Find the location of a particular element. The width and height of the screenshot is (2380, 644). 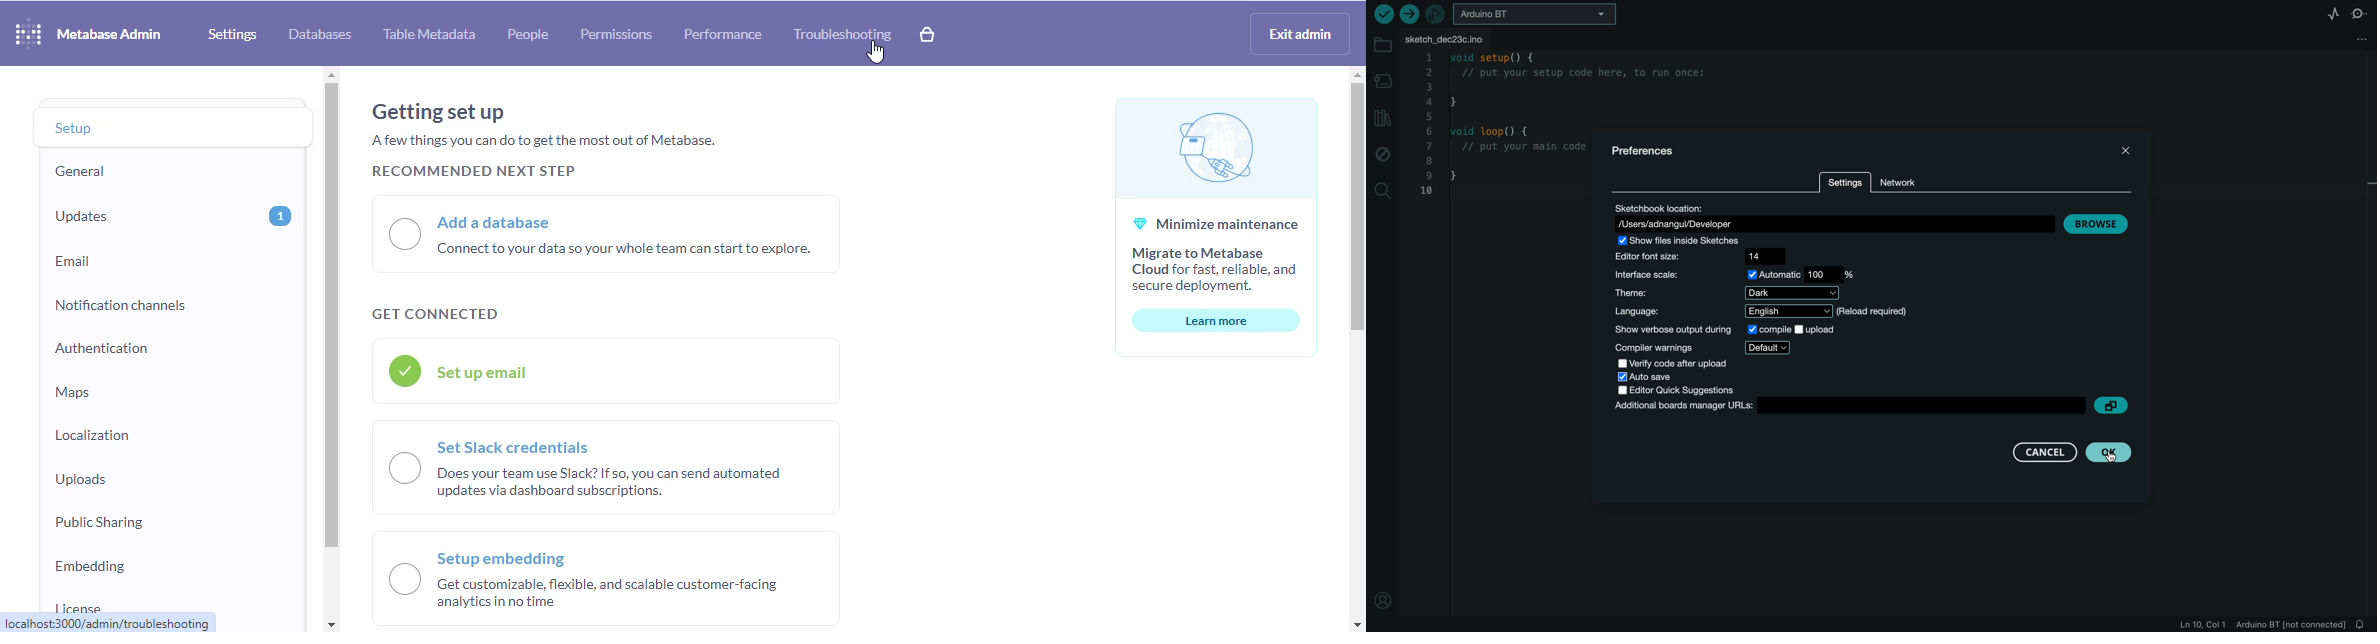

link is located at coordinates (109, 623).